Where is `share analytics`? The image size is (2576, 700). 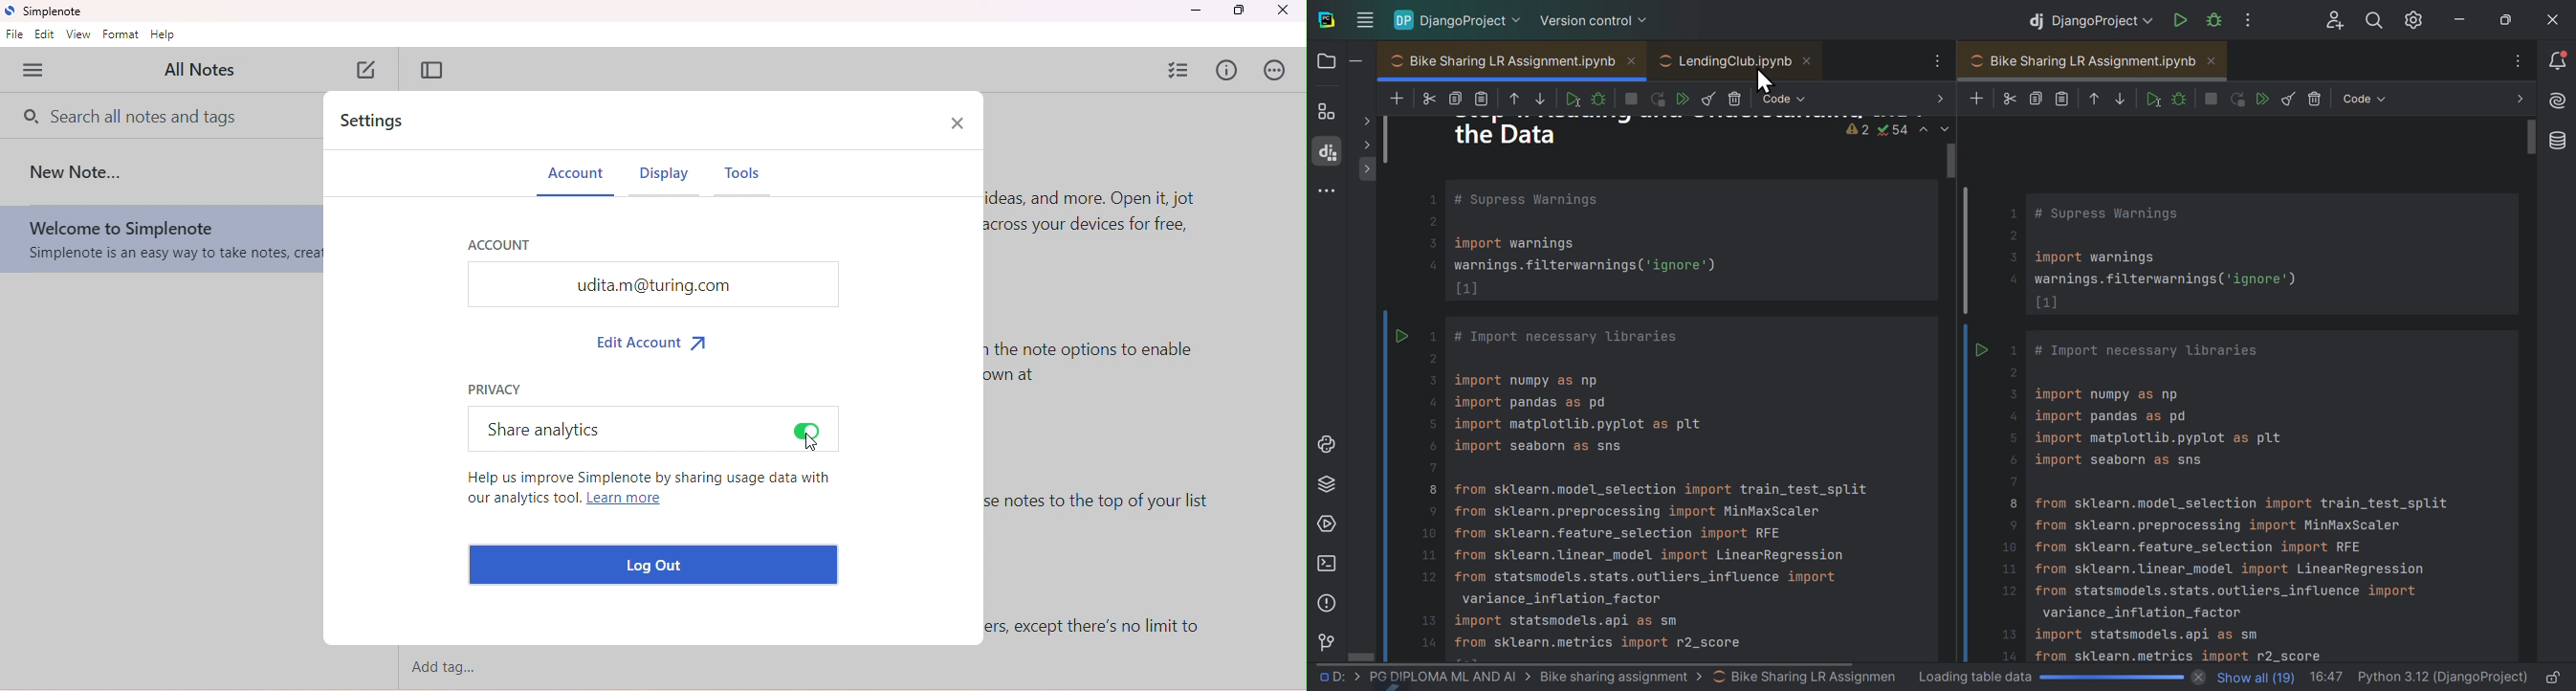 share analytics is located at coordinates (540, 428).